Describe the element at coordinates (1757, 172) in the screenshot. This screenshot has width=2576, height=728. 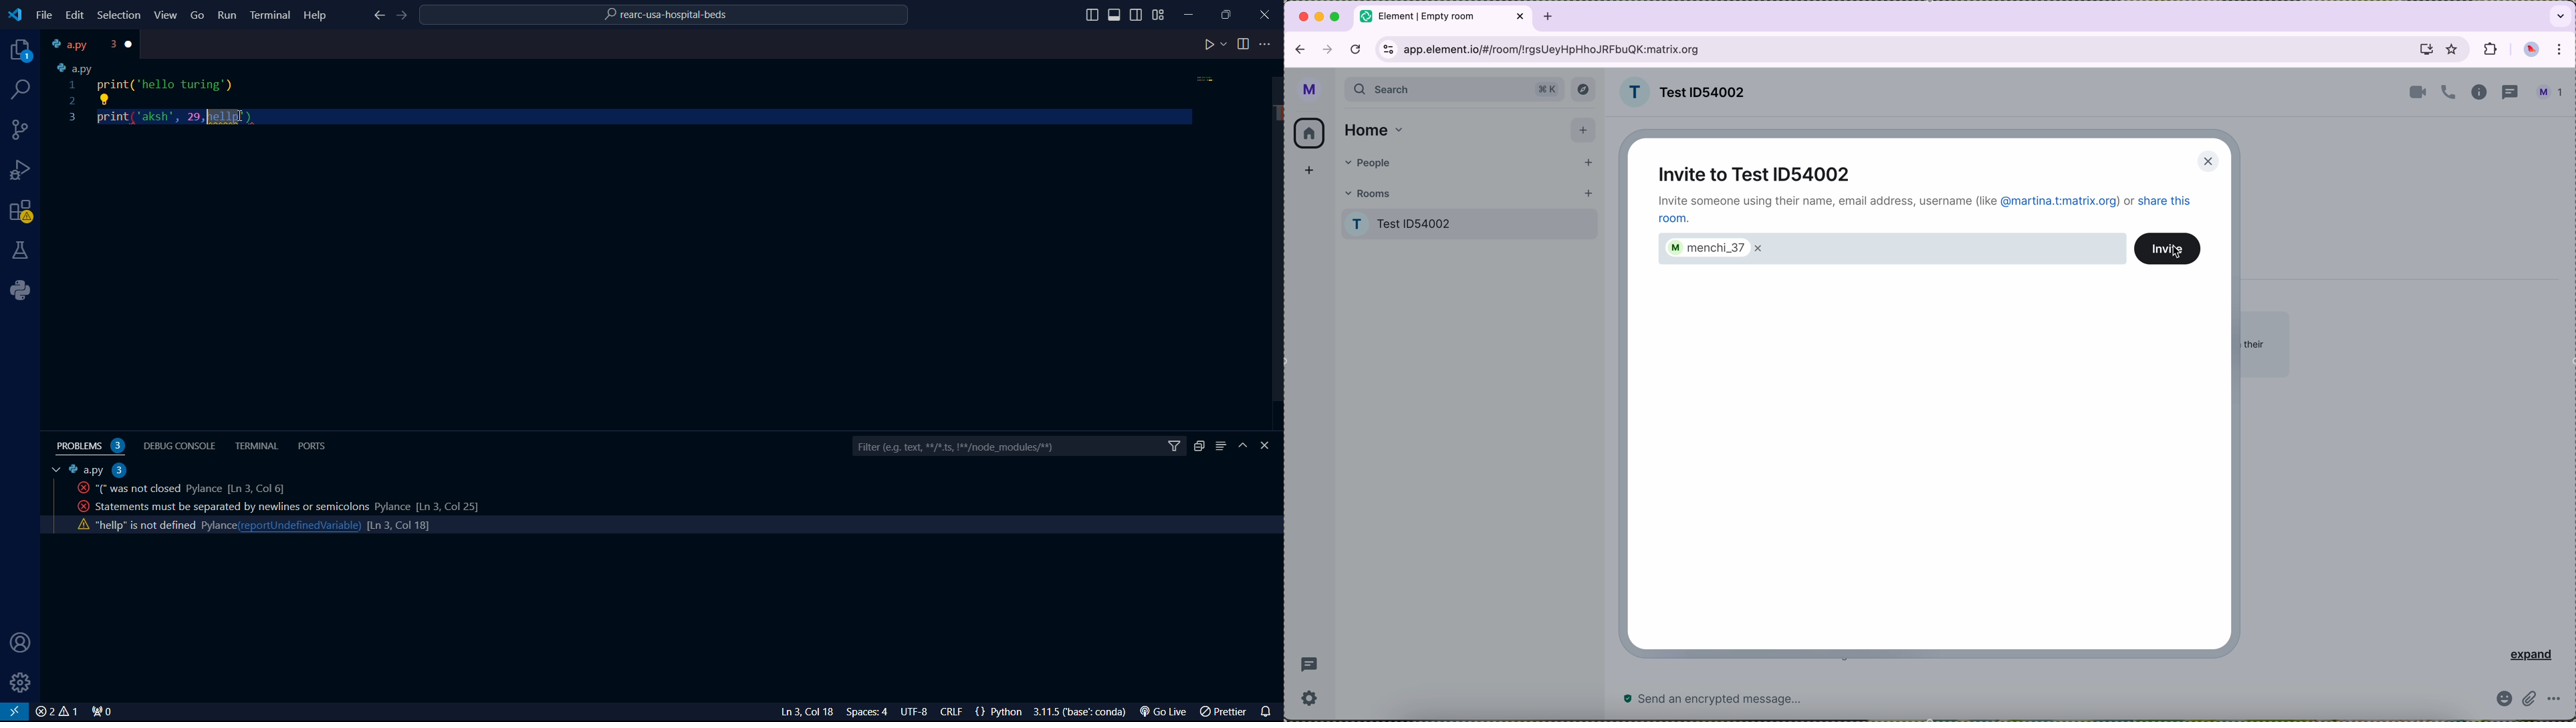
I see `invite to test ID` at that location.